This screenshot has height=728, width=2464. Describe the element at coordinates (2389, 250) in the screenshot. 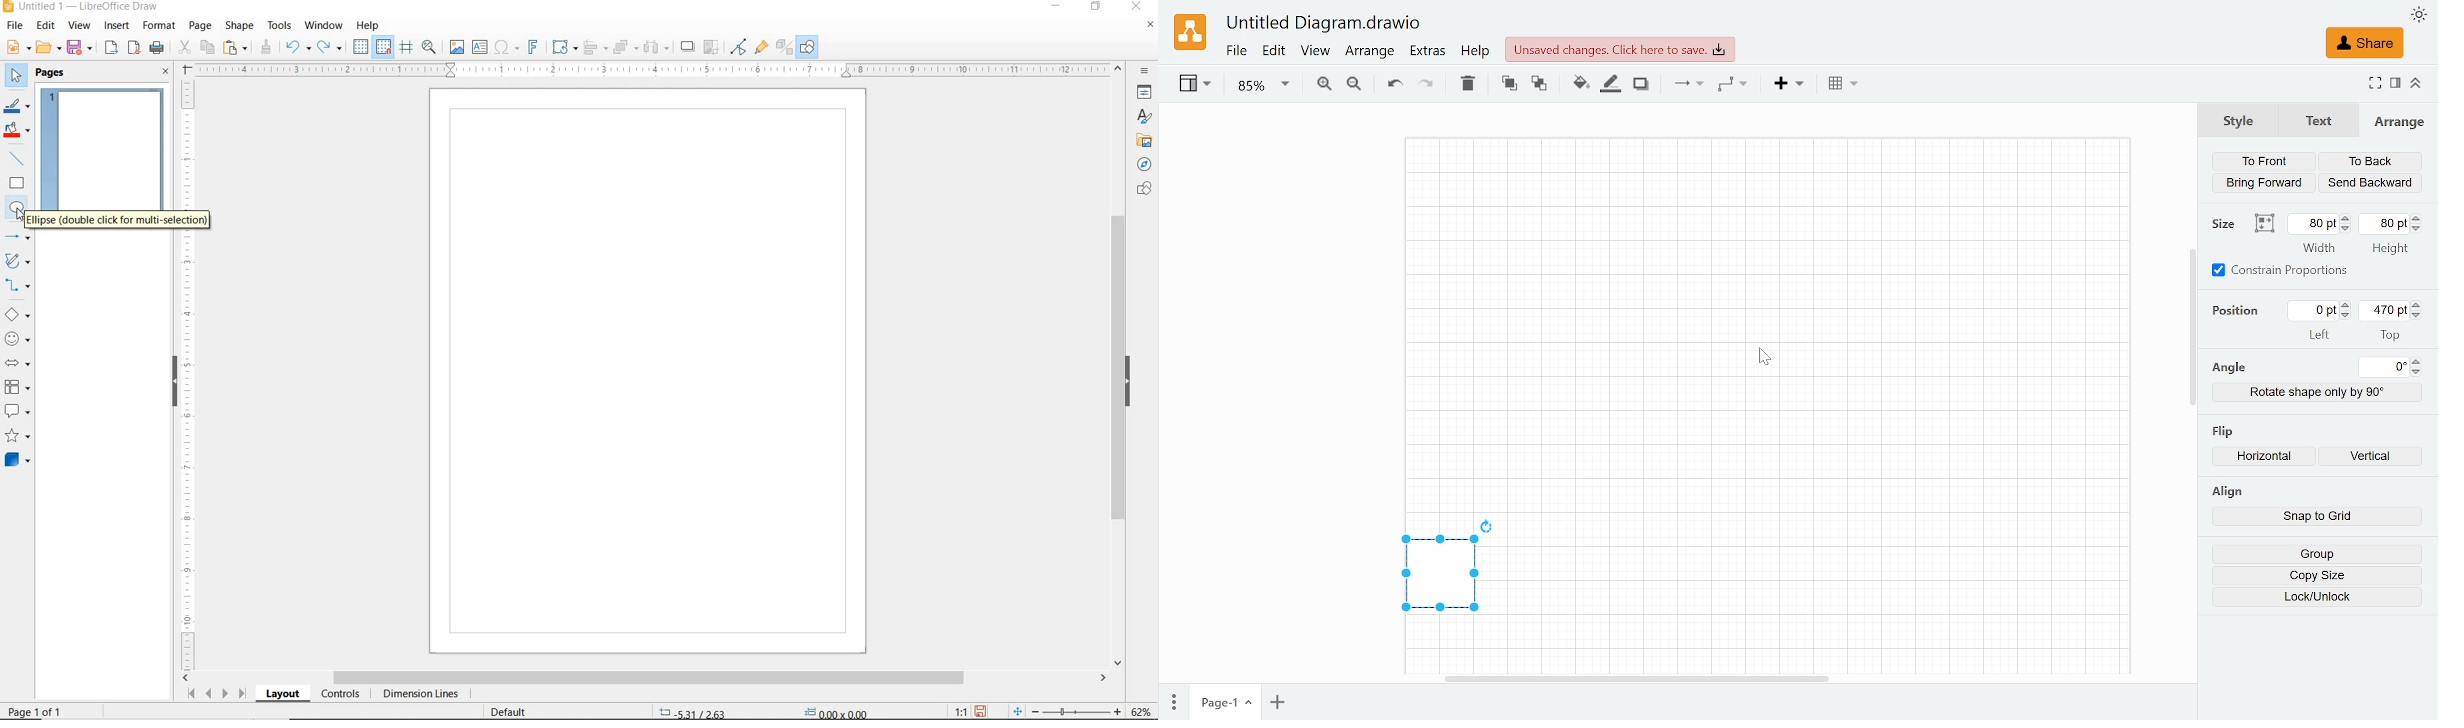

I see `height` at that location.